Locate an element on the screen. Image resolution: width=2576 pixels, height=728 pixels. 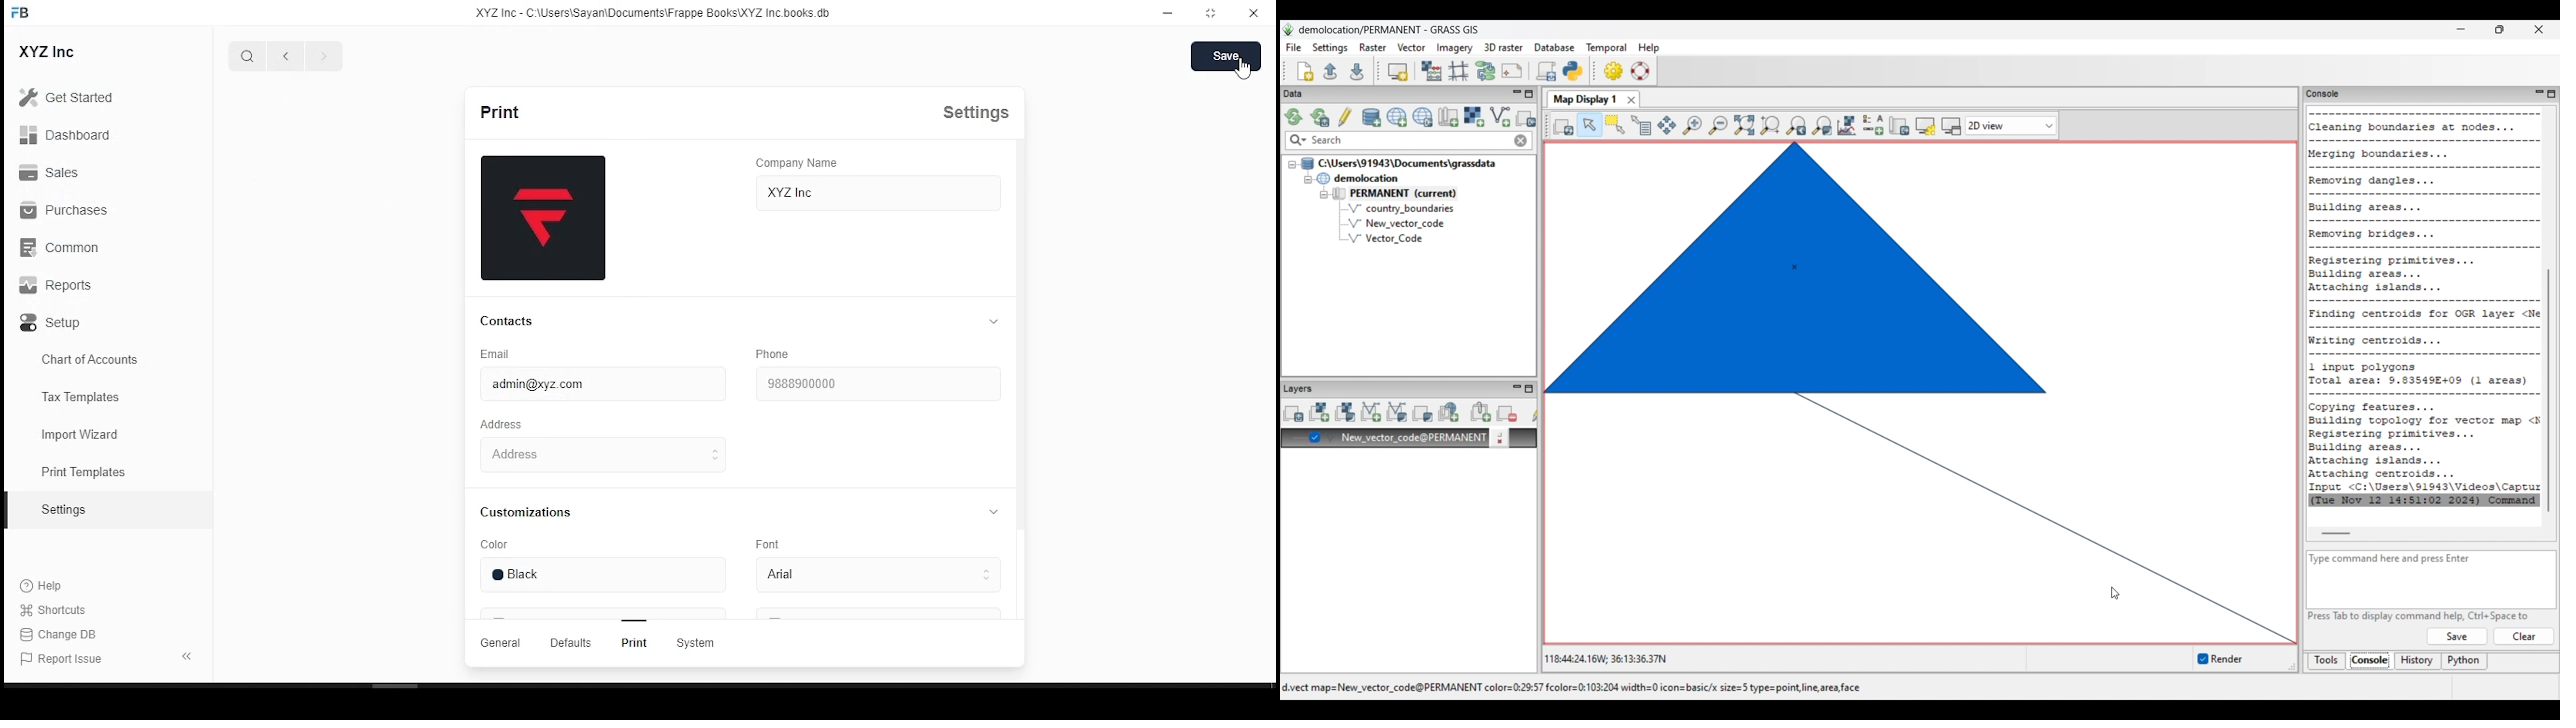
XYZ Inc - C:\users\Sayan\Documents\FrappeBooks\XYZ Incbooks.db is located at coordinates (656, 13).